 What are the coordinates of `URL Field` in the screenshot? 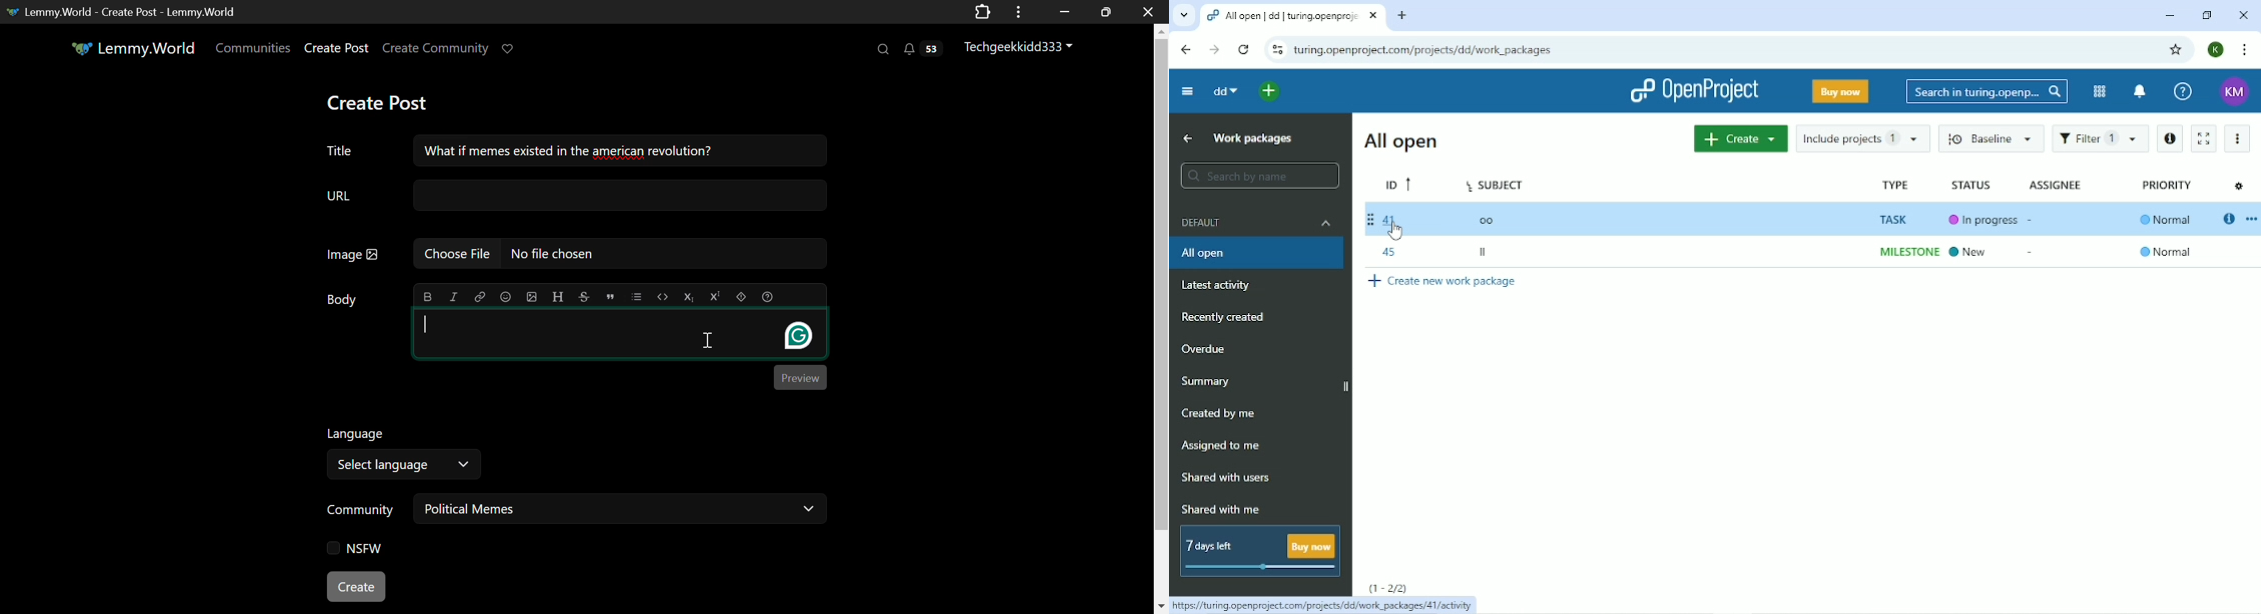 It's located at (577, 195).